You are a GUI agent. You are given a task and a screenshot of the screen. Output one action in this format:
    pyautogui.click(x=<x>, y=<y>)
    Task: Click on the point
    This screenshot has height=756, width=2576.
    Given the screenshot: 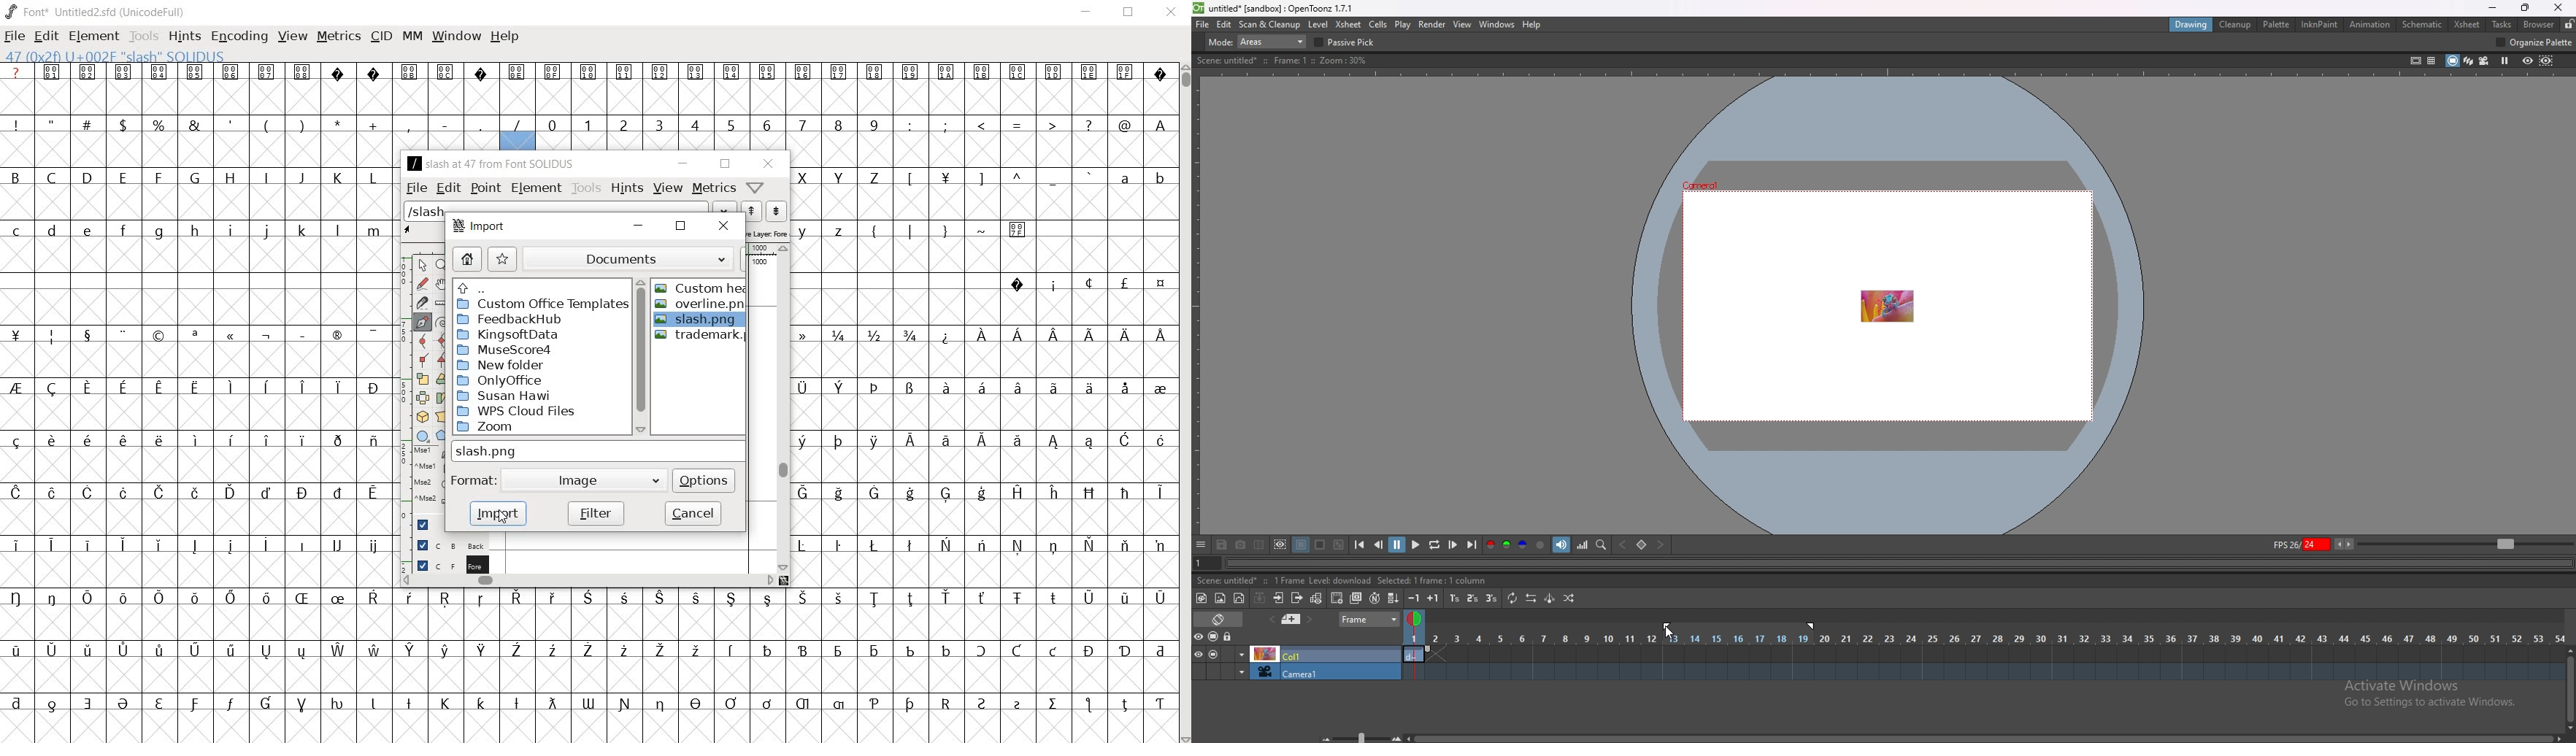 What is the action you would take?
    pyautogui.click(x=484, y=188)
    